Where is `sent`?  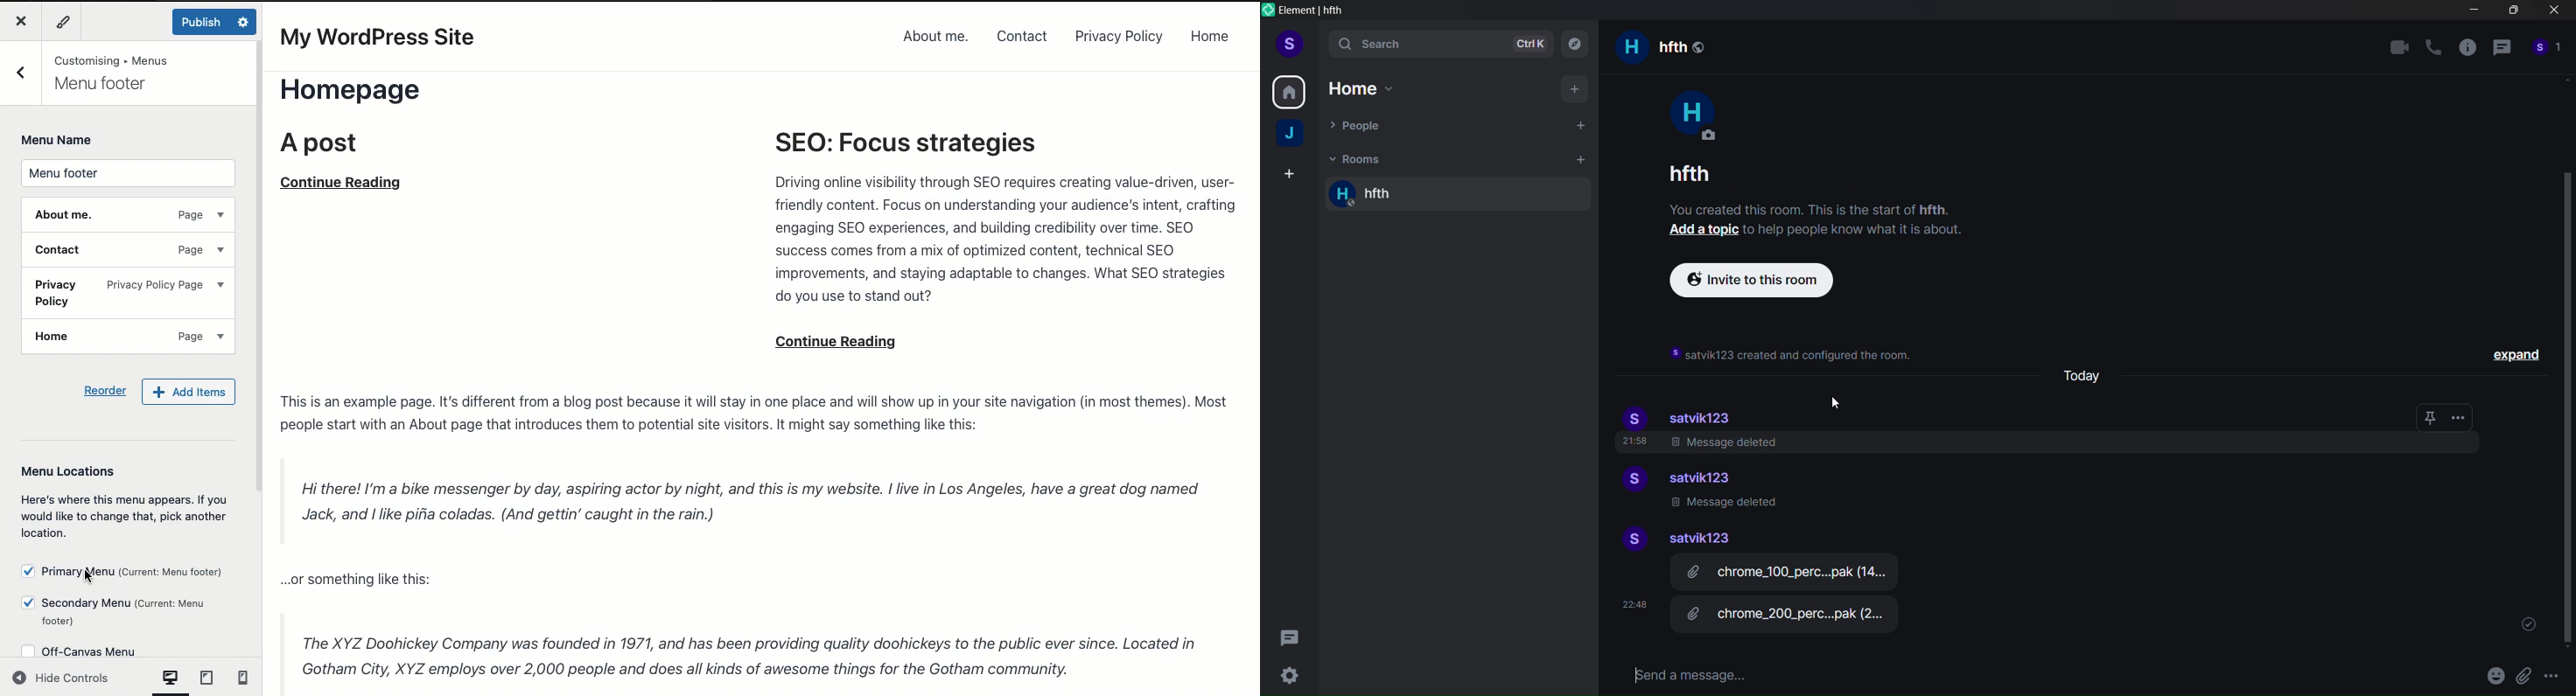
sent is located at coordinates (2828, 586).